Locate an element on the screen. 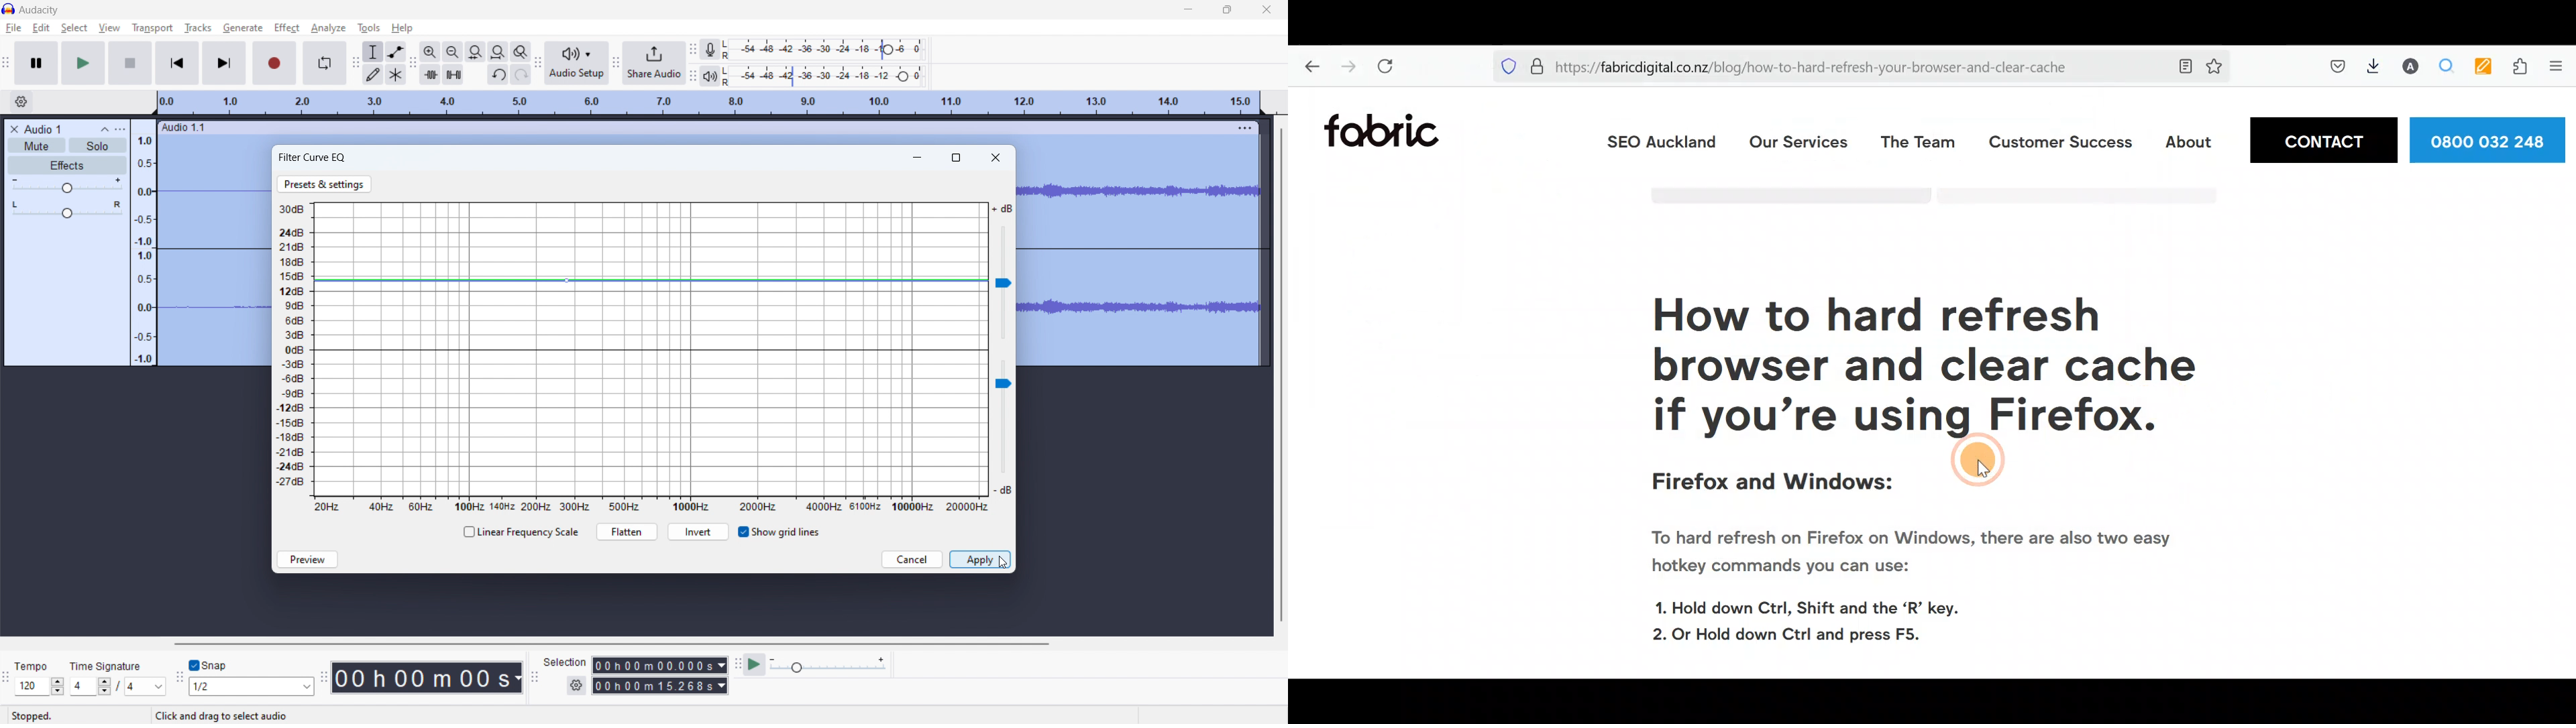 This screenshot has width=2576, height=728. toggle zoom is located at coordinates (521, 52).